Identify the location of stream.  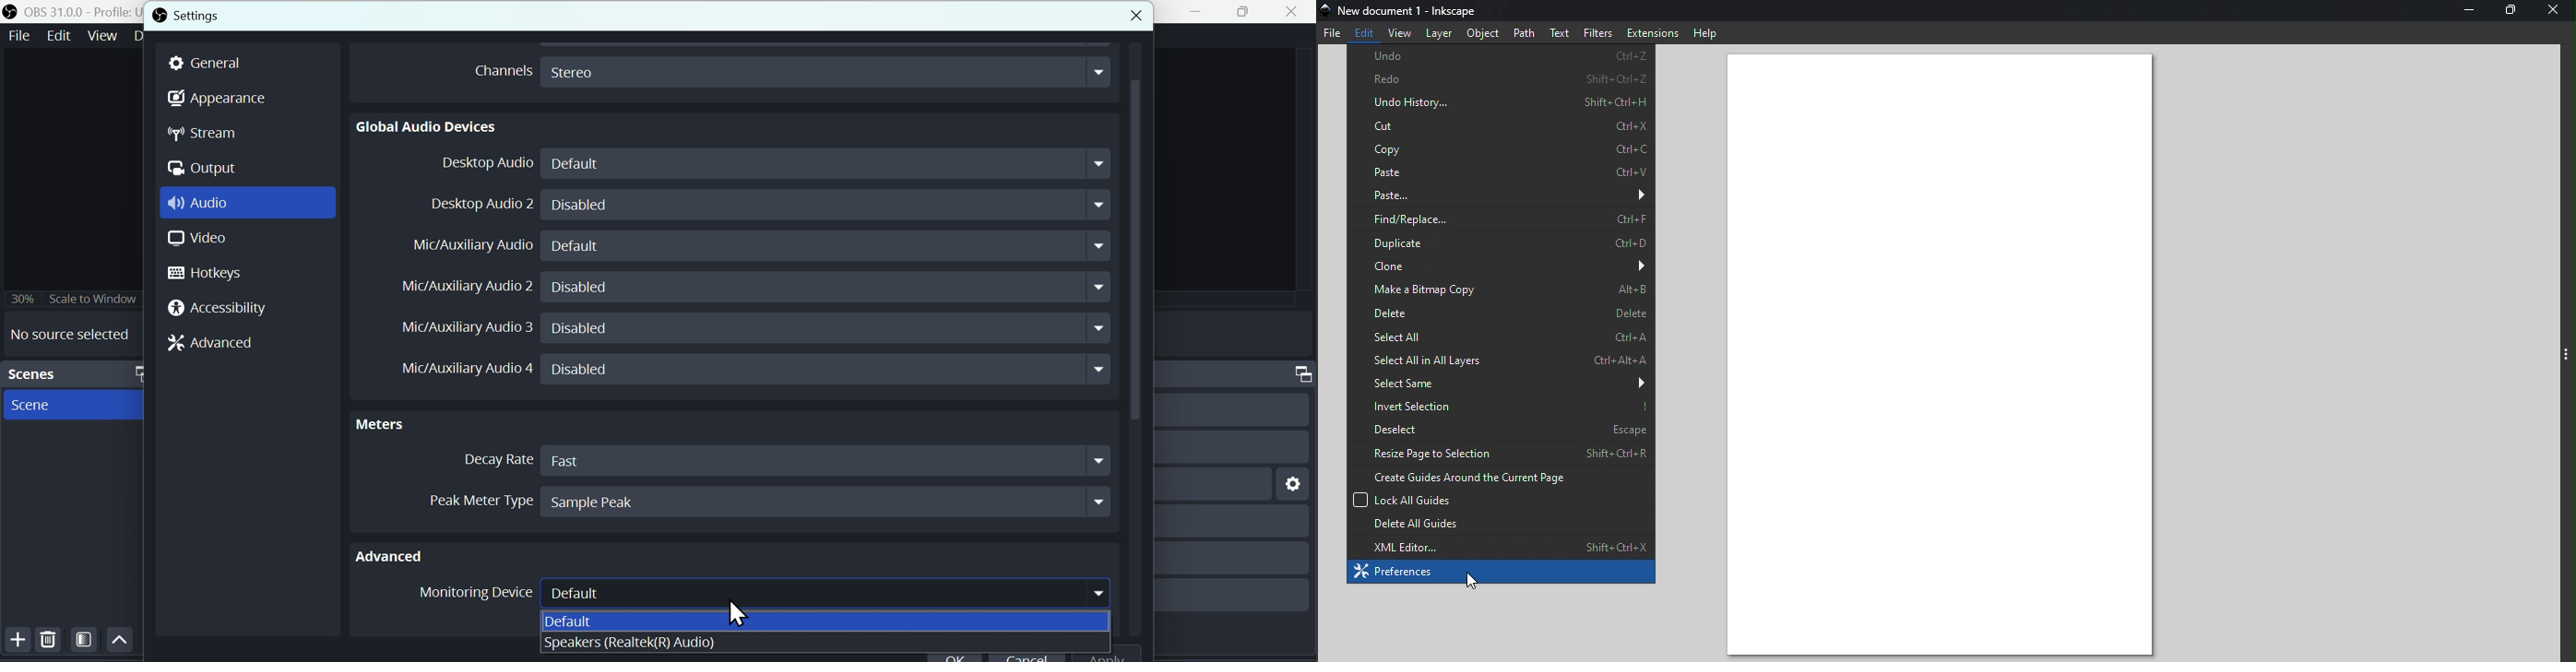
(208, 135).